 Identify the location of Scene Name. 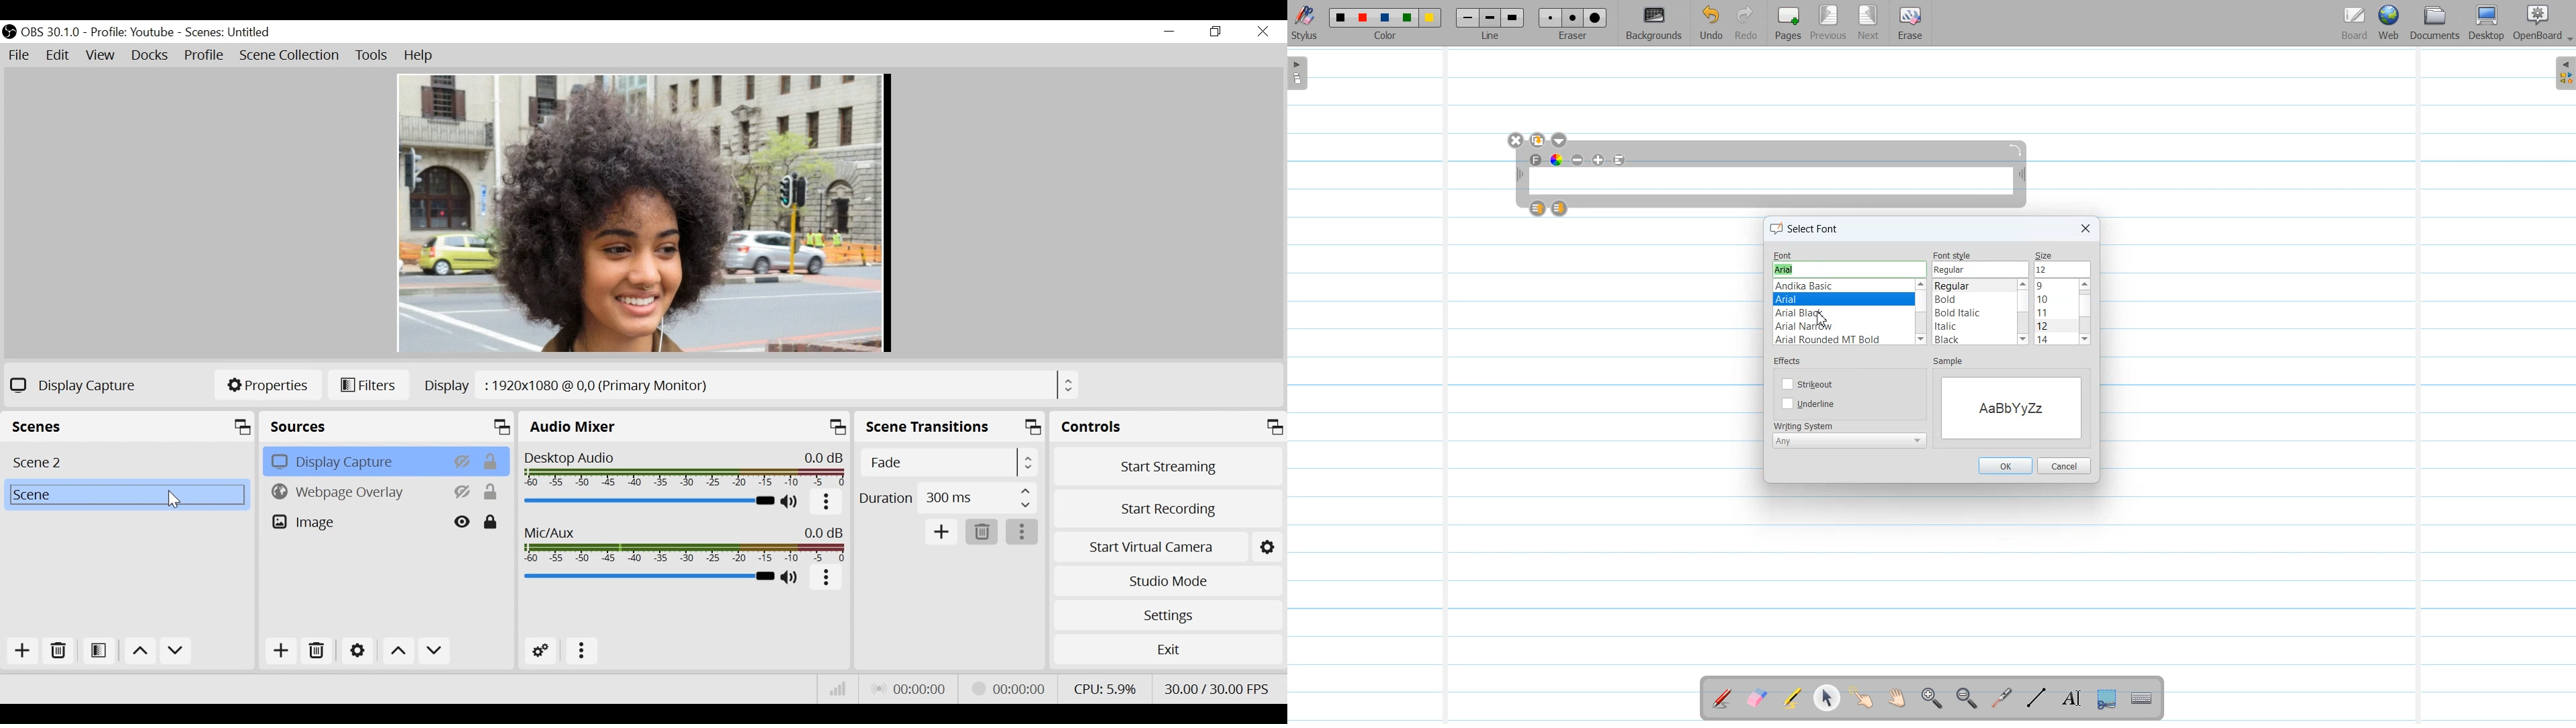
(228, 33).